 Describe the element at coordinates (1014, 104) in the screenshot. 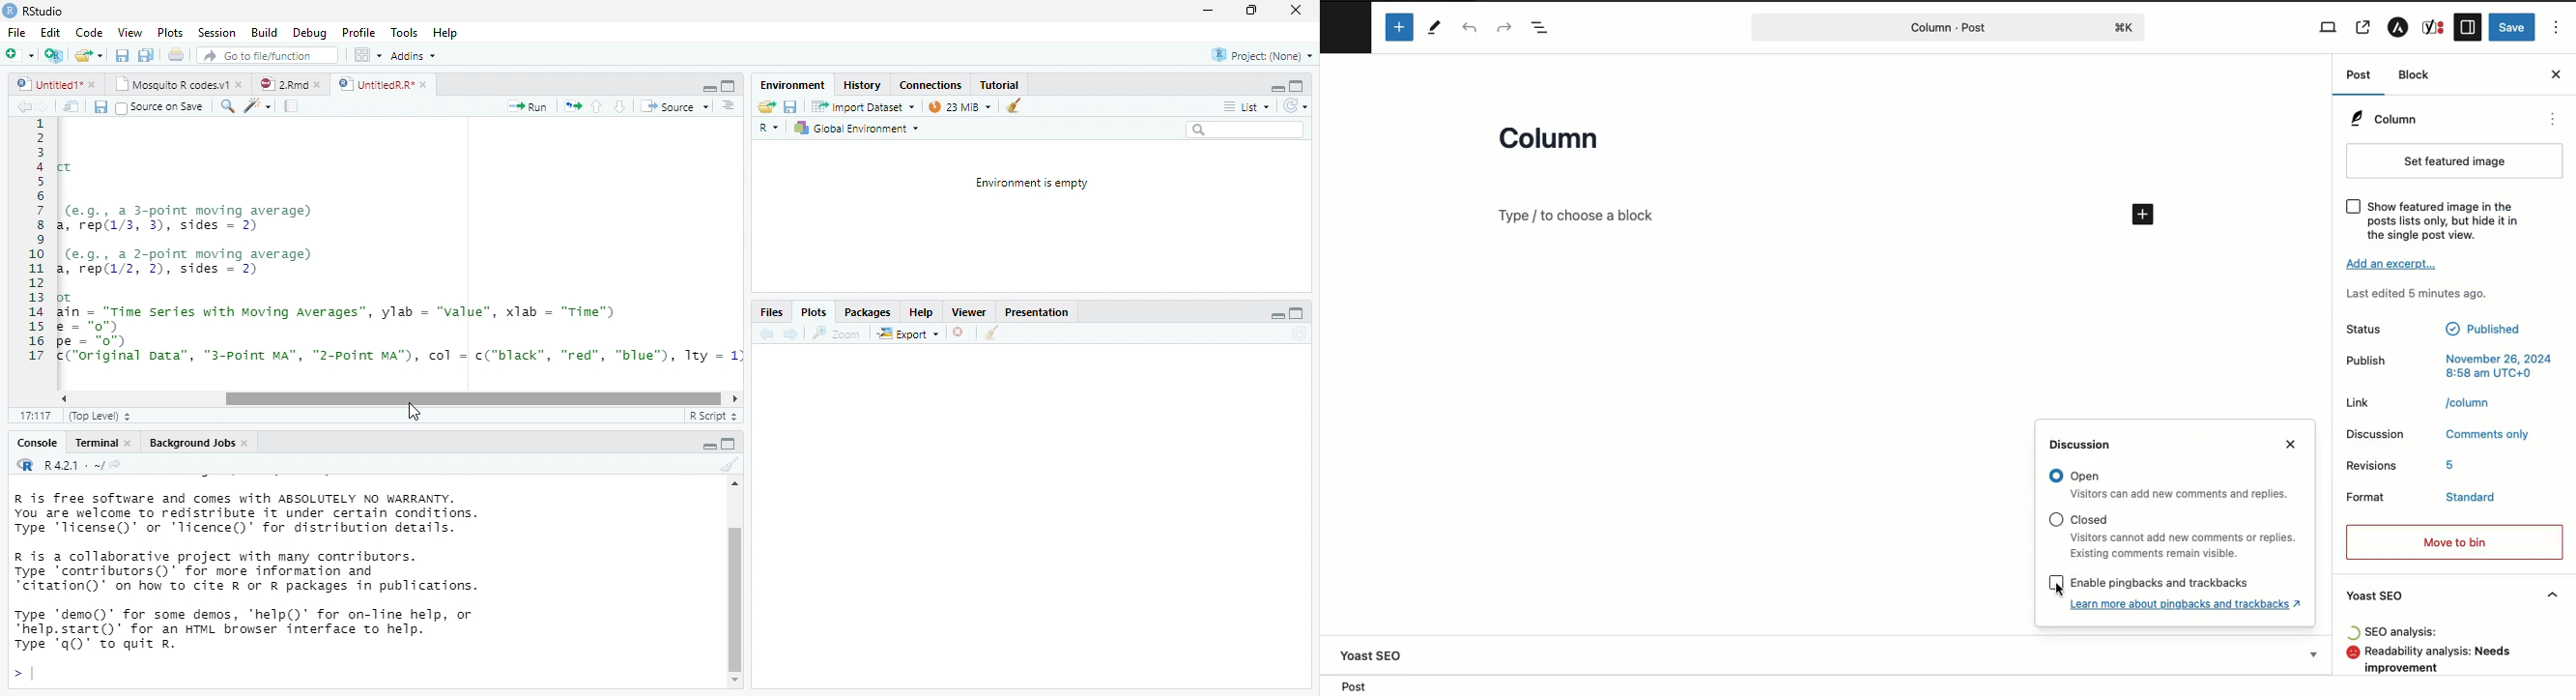

I see `clear` at that location.